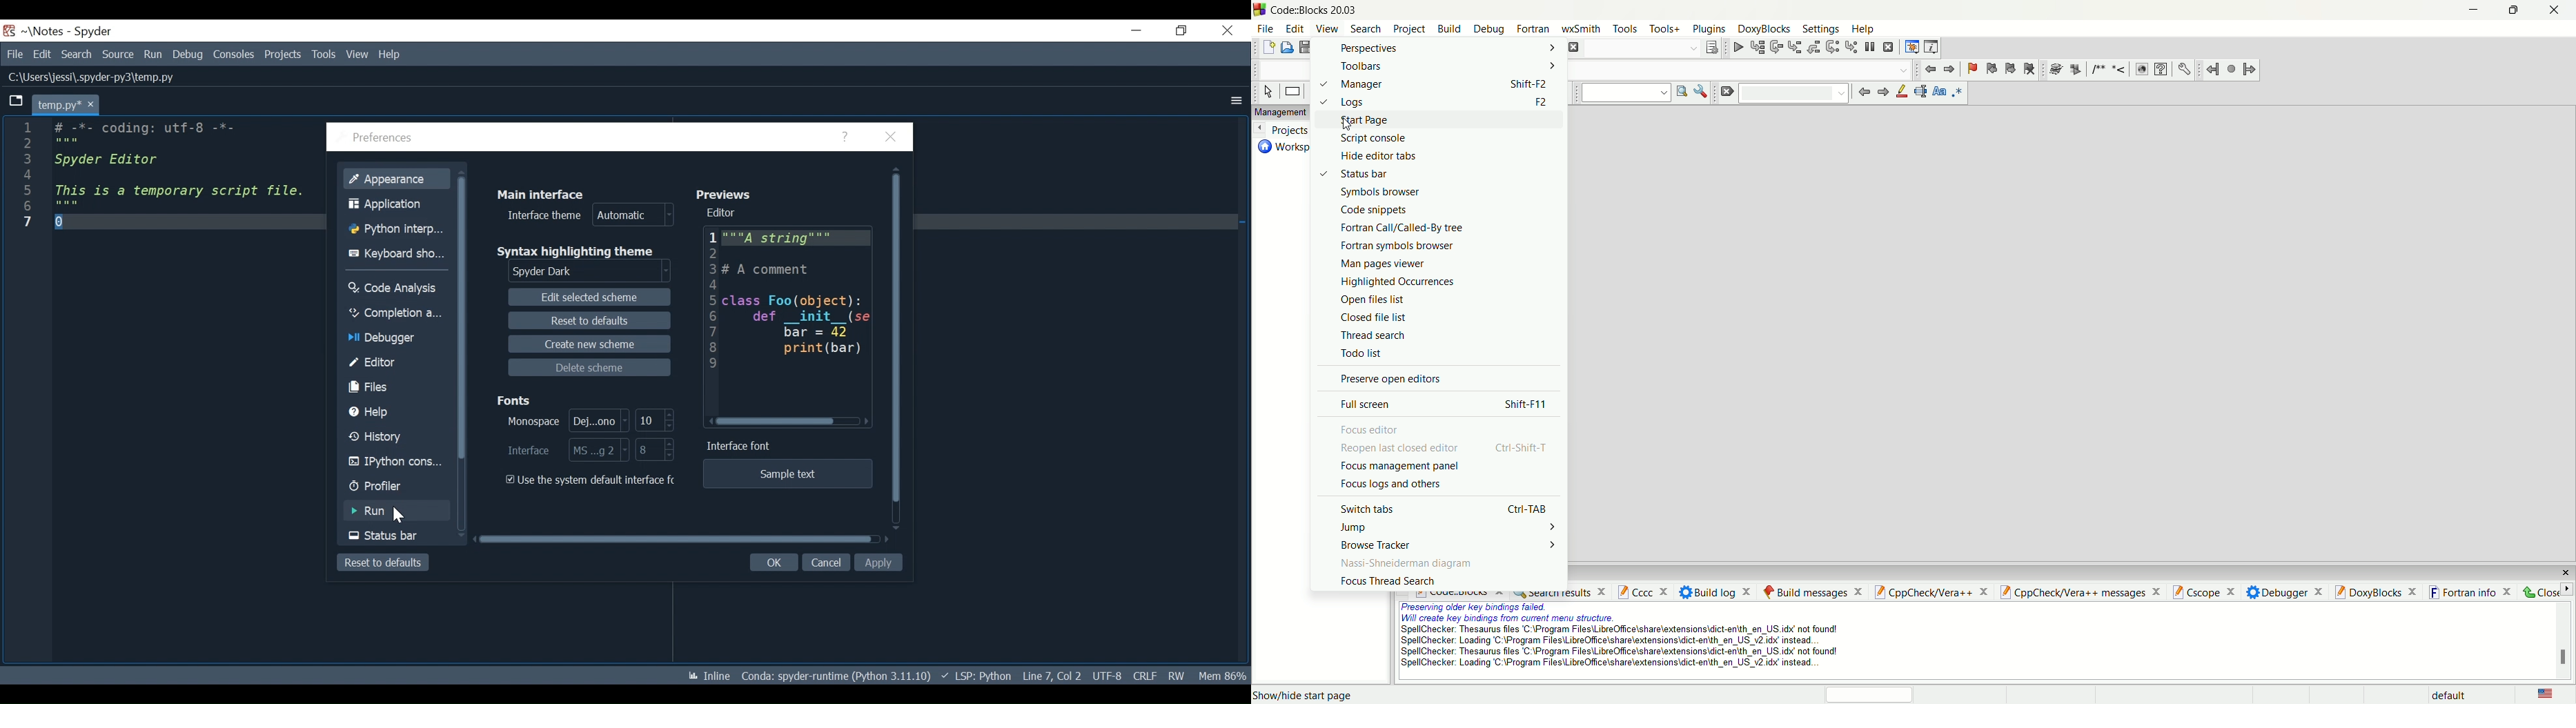 This screenshot has height=728, width=2576. I want to click on Fonts, so click(514, 400).